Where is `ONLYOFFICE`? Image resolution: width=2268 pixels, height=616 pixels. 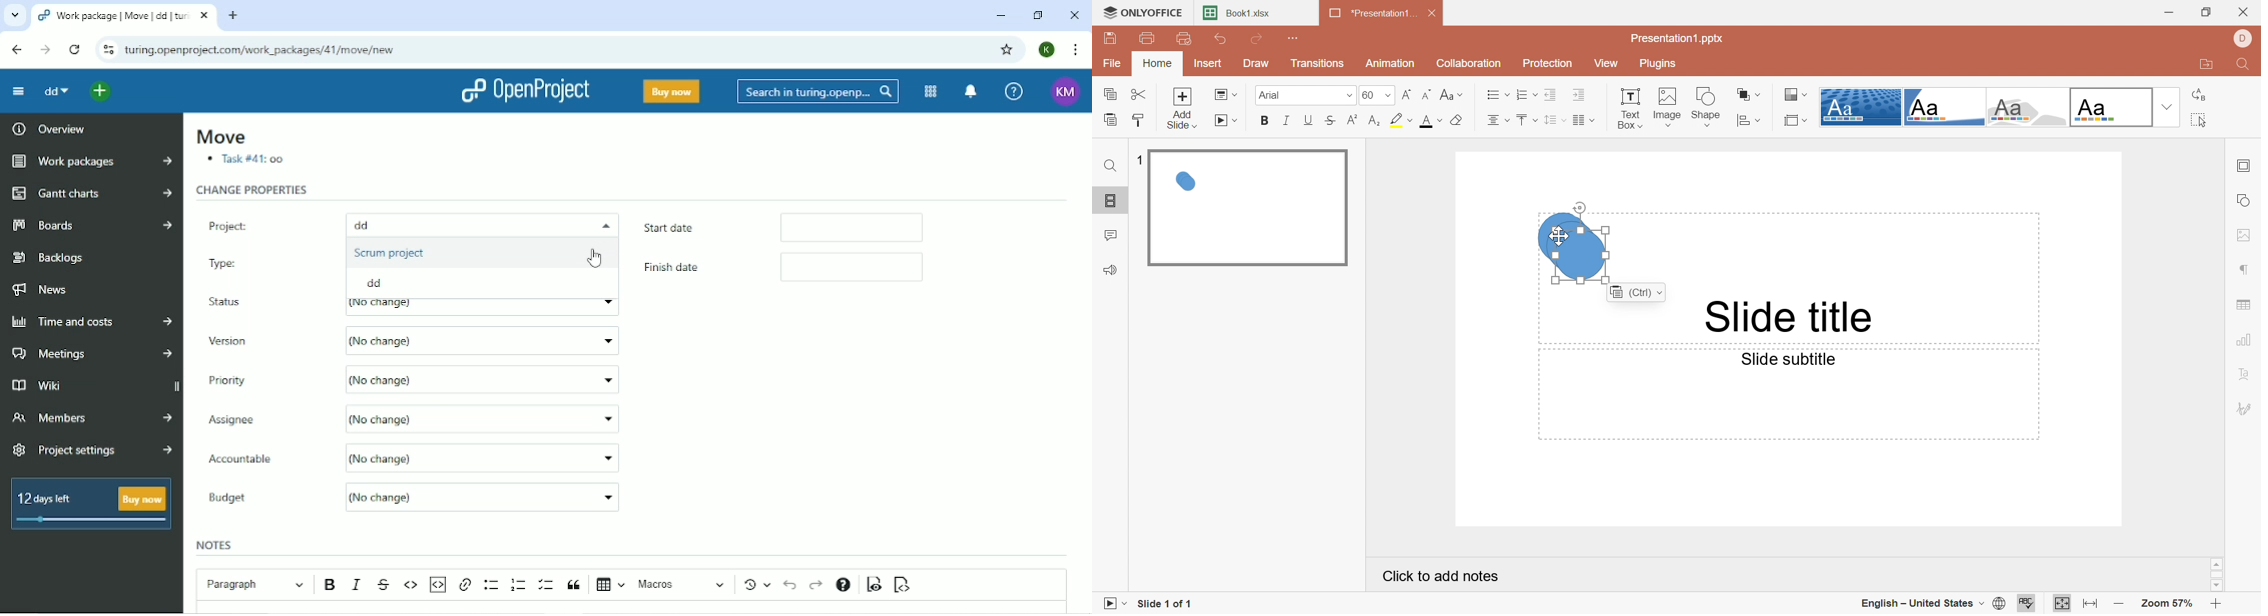 ONLYOFFICE is located at coordinates (1142, 10).